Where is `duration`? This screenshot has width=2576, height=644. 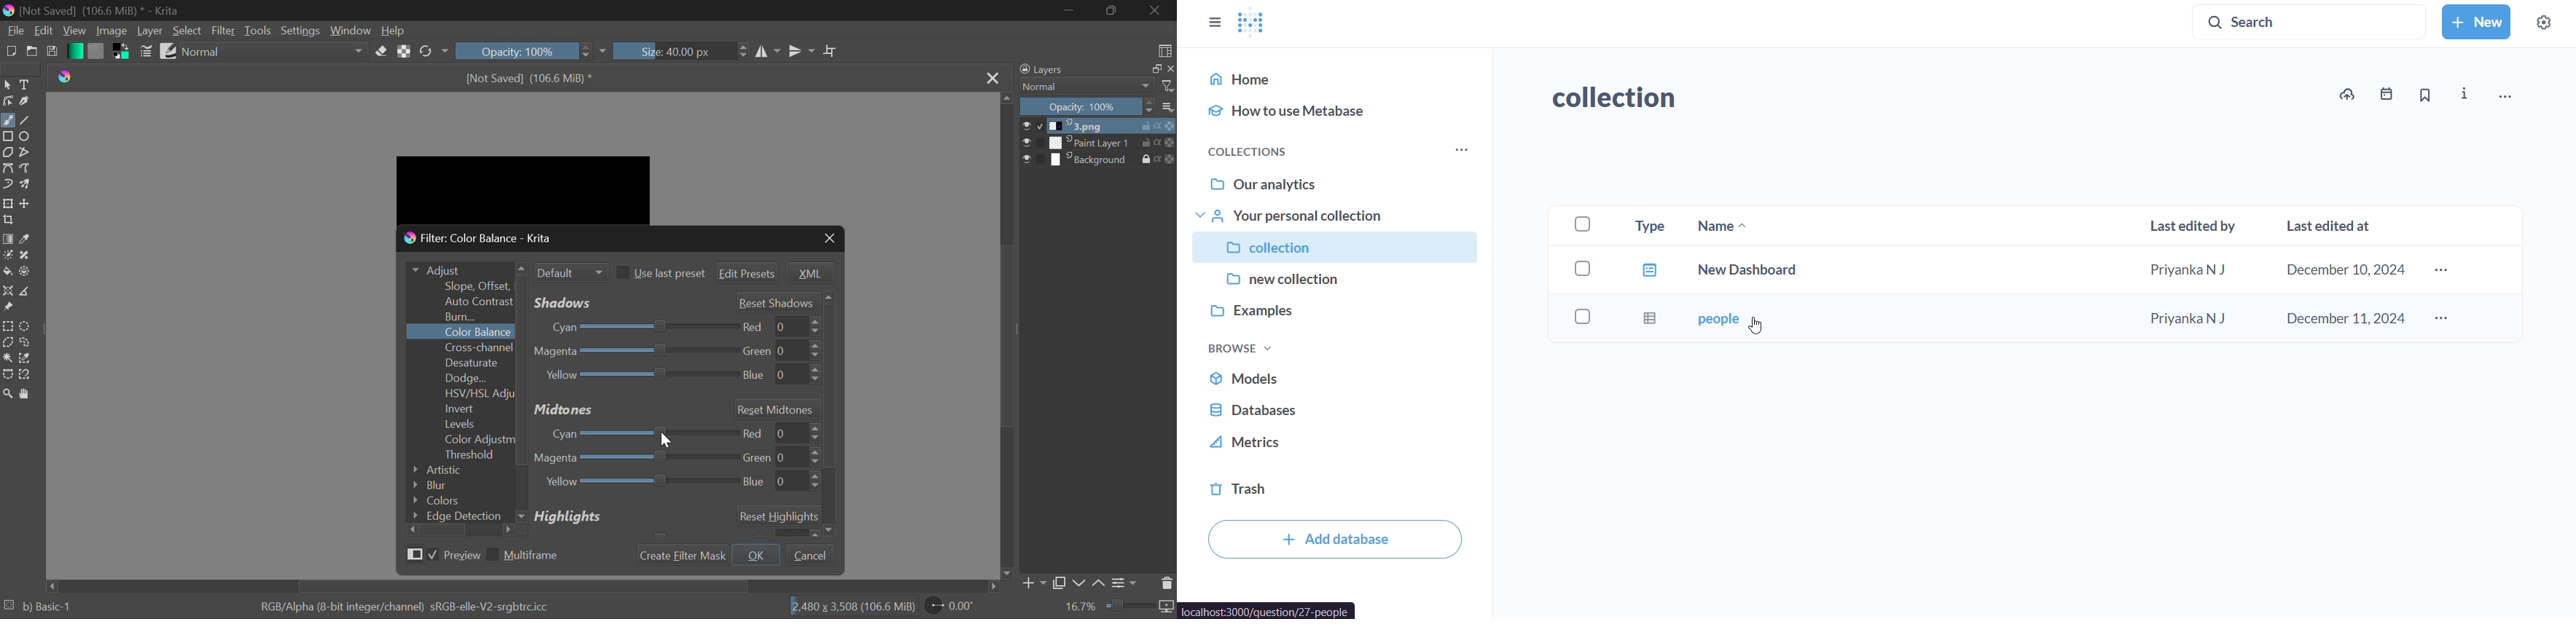 duration is located at coordinates (1145, 607).